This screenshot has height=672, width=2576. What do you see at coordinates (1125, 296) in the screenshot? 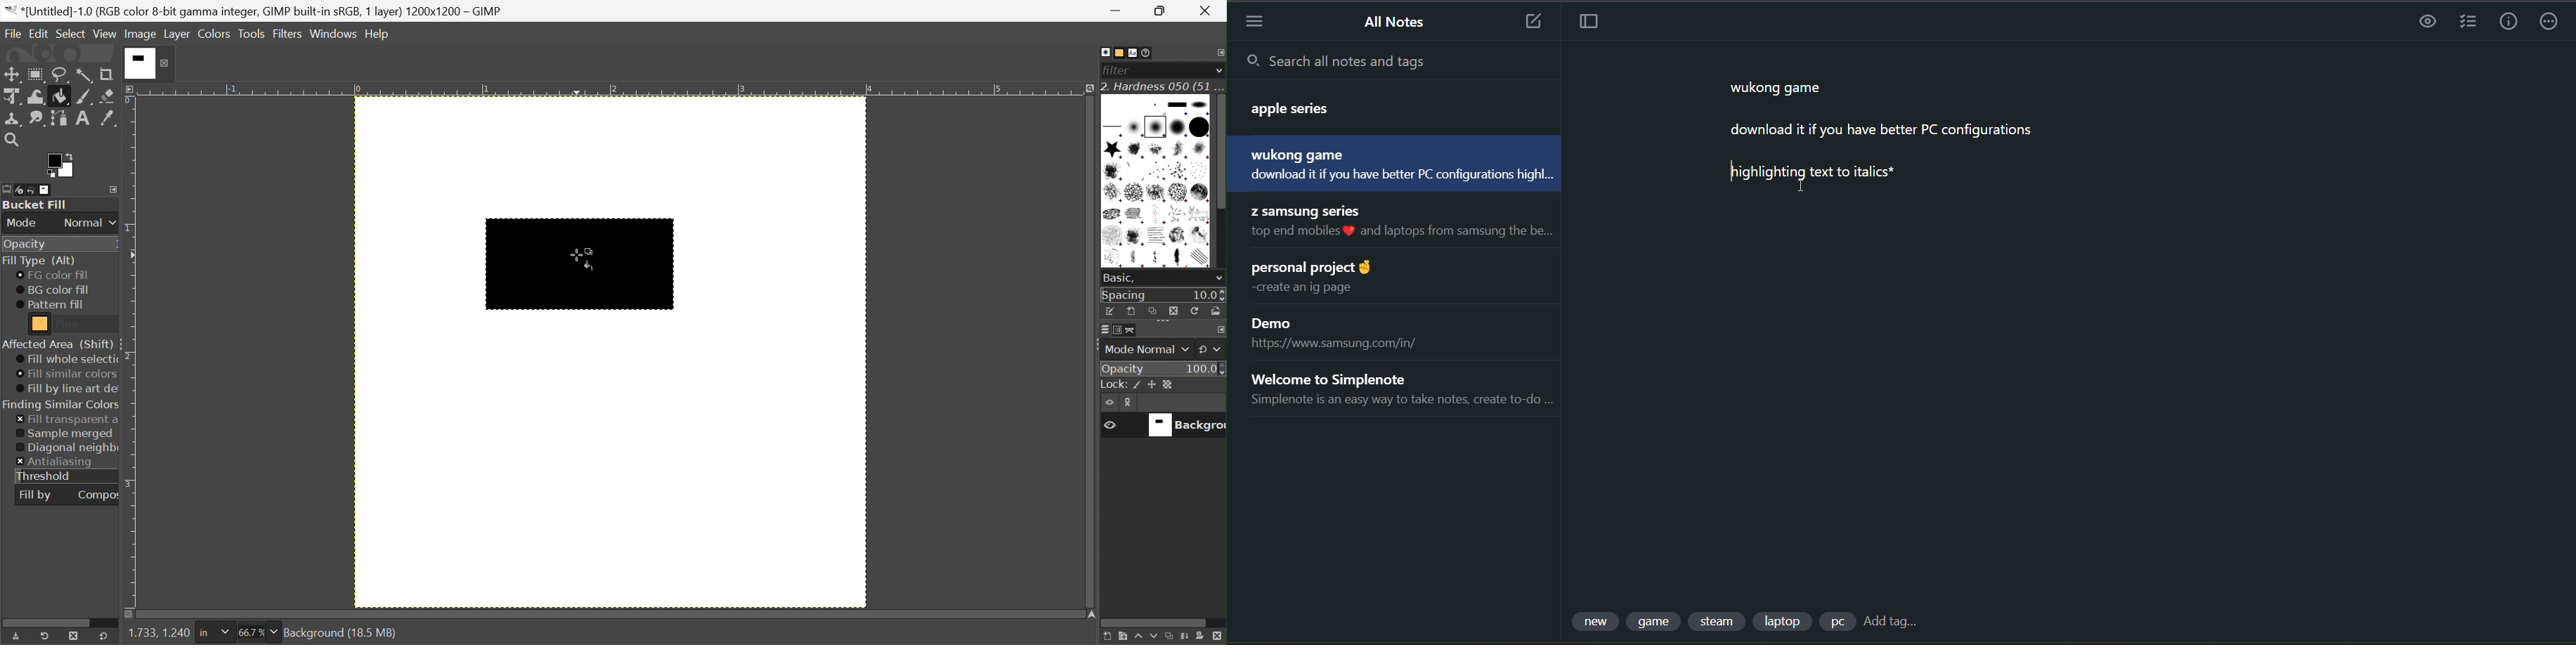
I see `Space` at bounding box center [1125, 296].